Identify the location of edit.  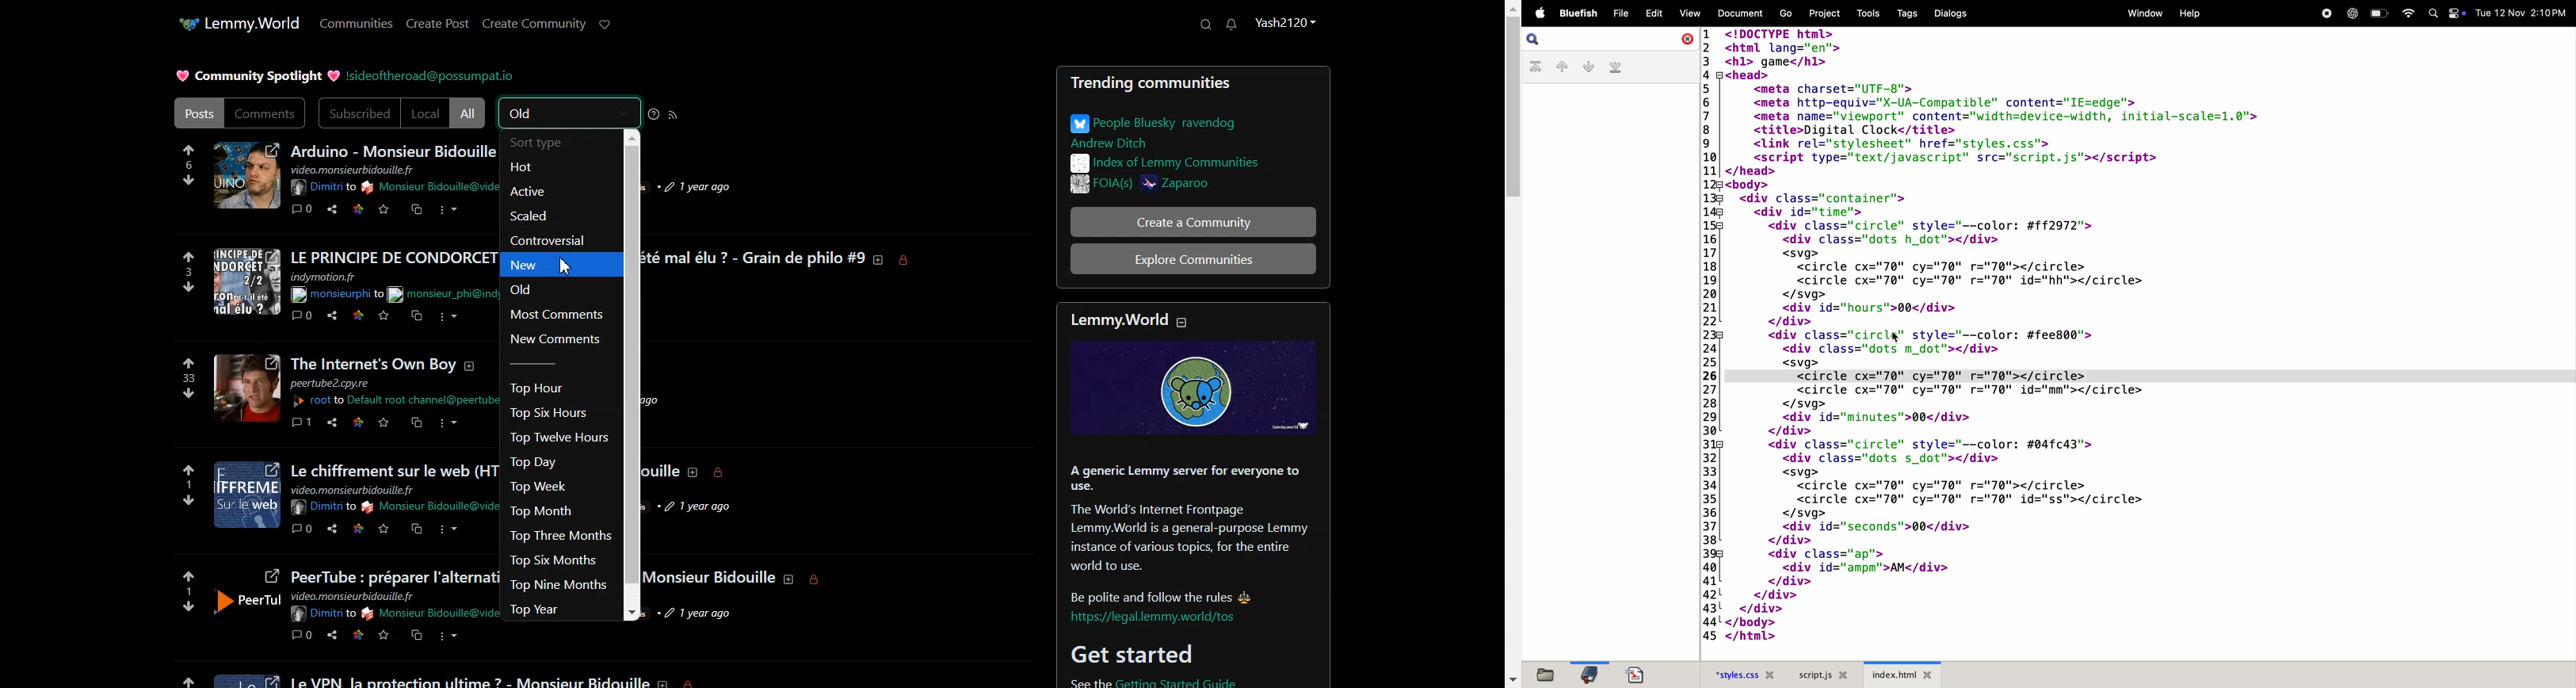
(1654, 12).